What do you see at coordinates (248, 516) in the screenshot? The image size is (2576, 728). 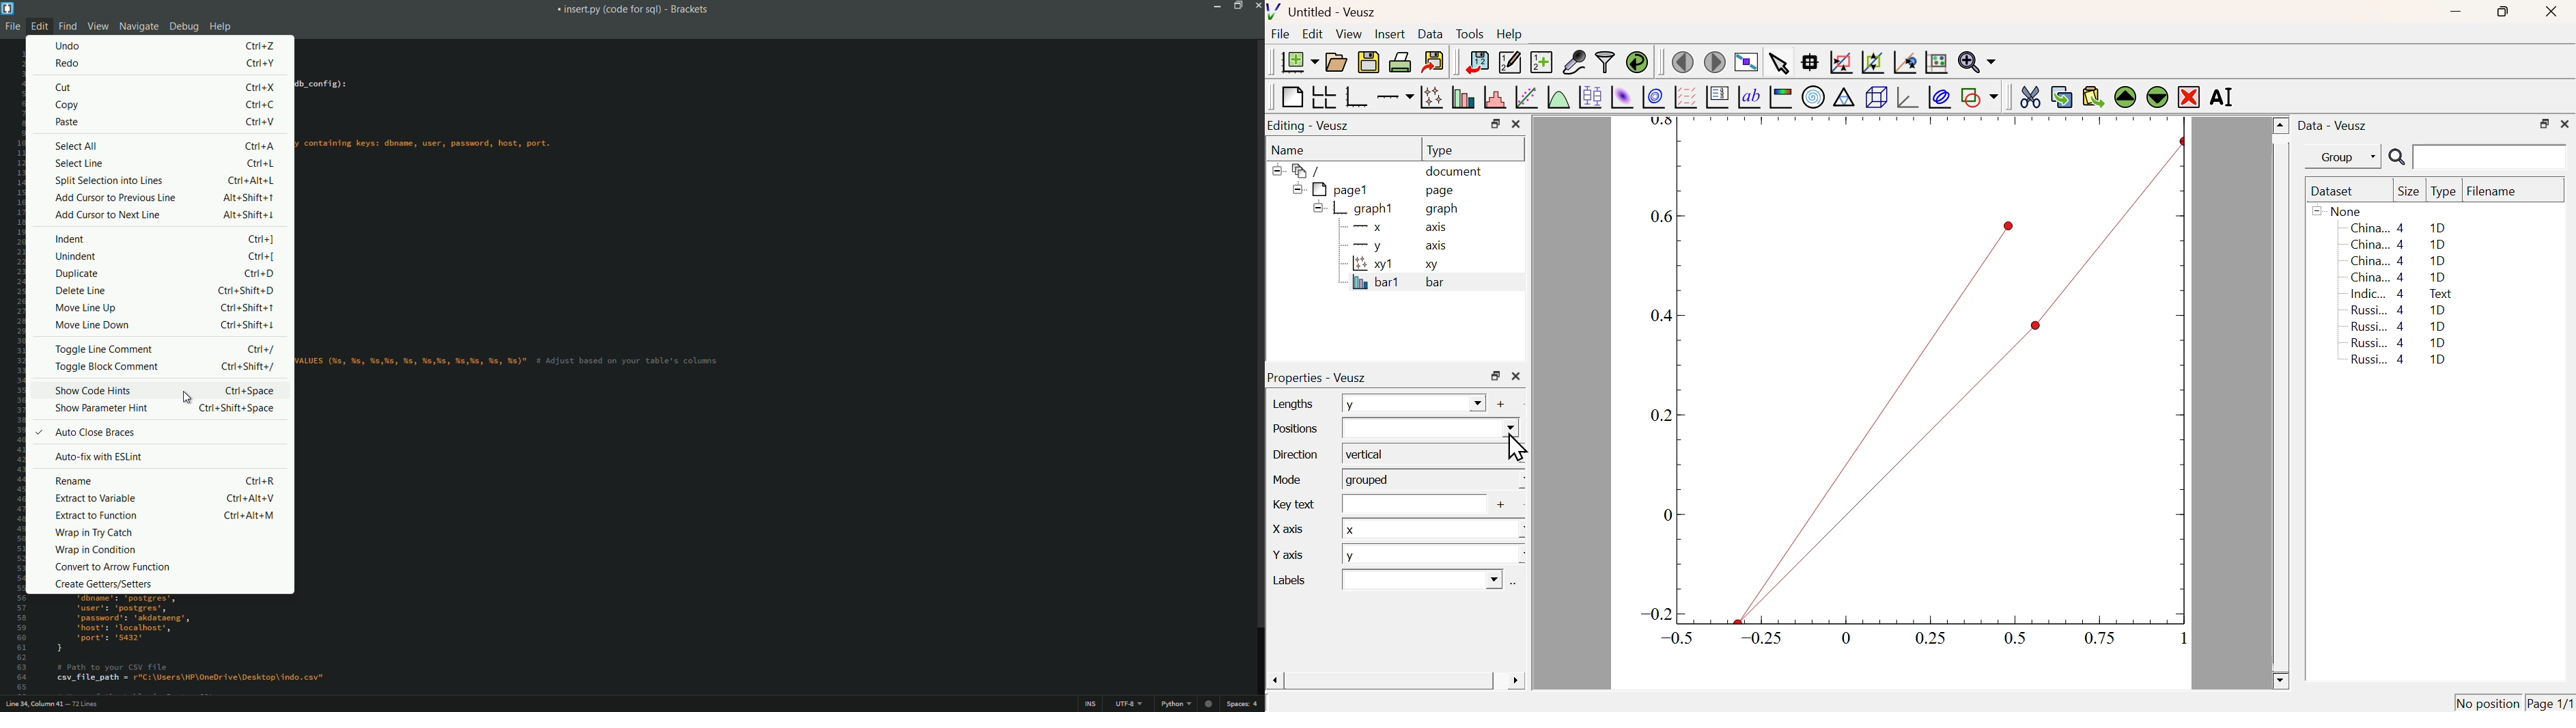 I see `keyboard shortcut` at bounding box center [248, 516].